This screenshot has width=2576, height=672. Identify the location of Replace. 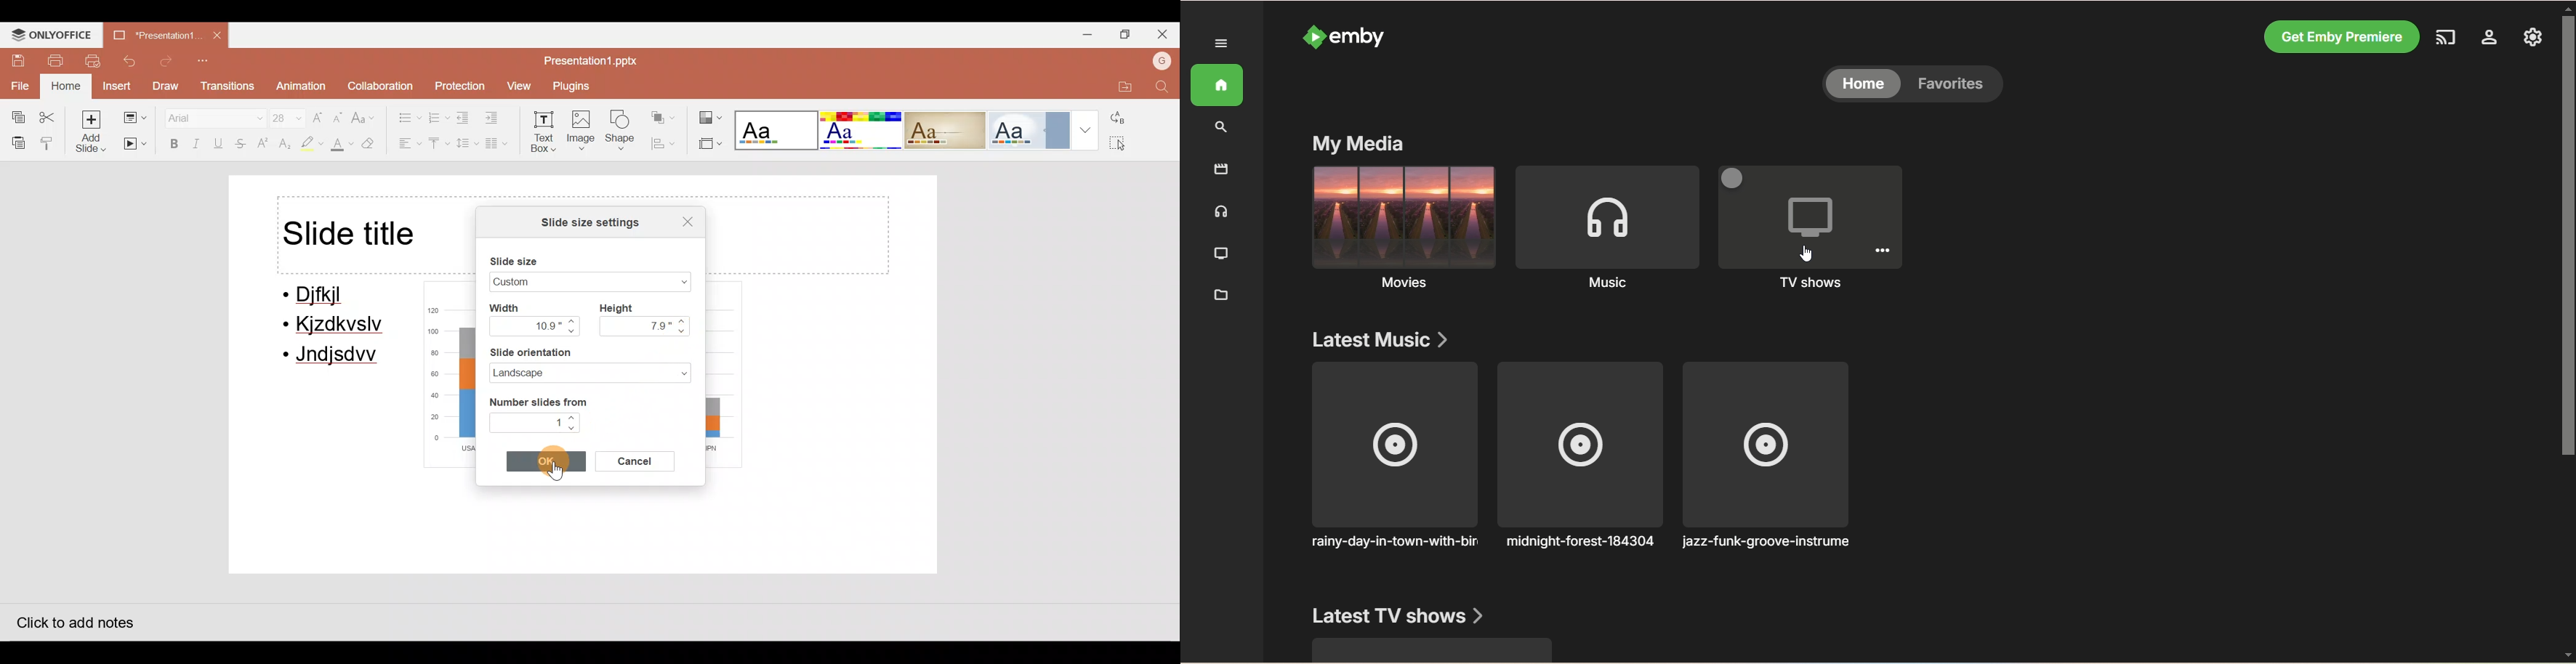
(1125, 116).